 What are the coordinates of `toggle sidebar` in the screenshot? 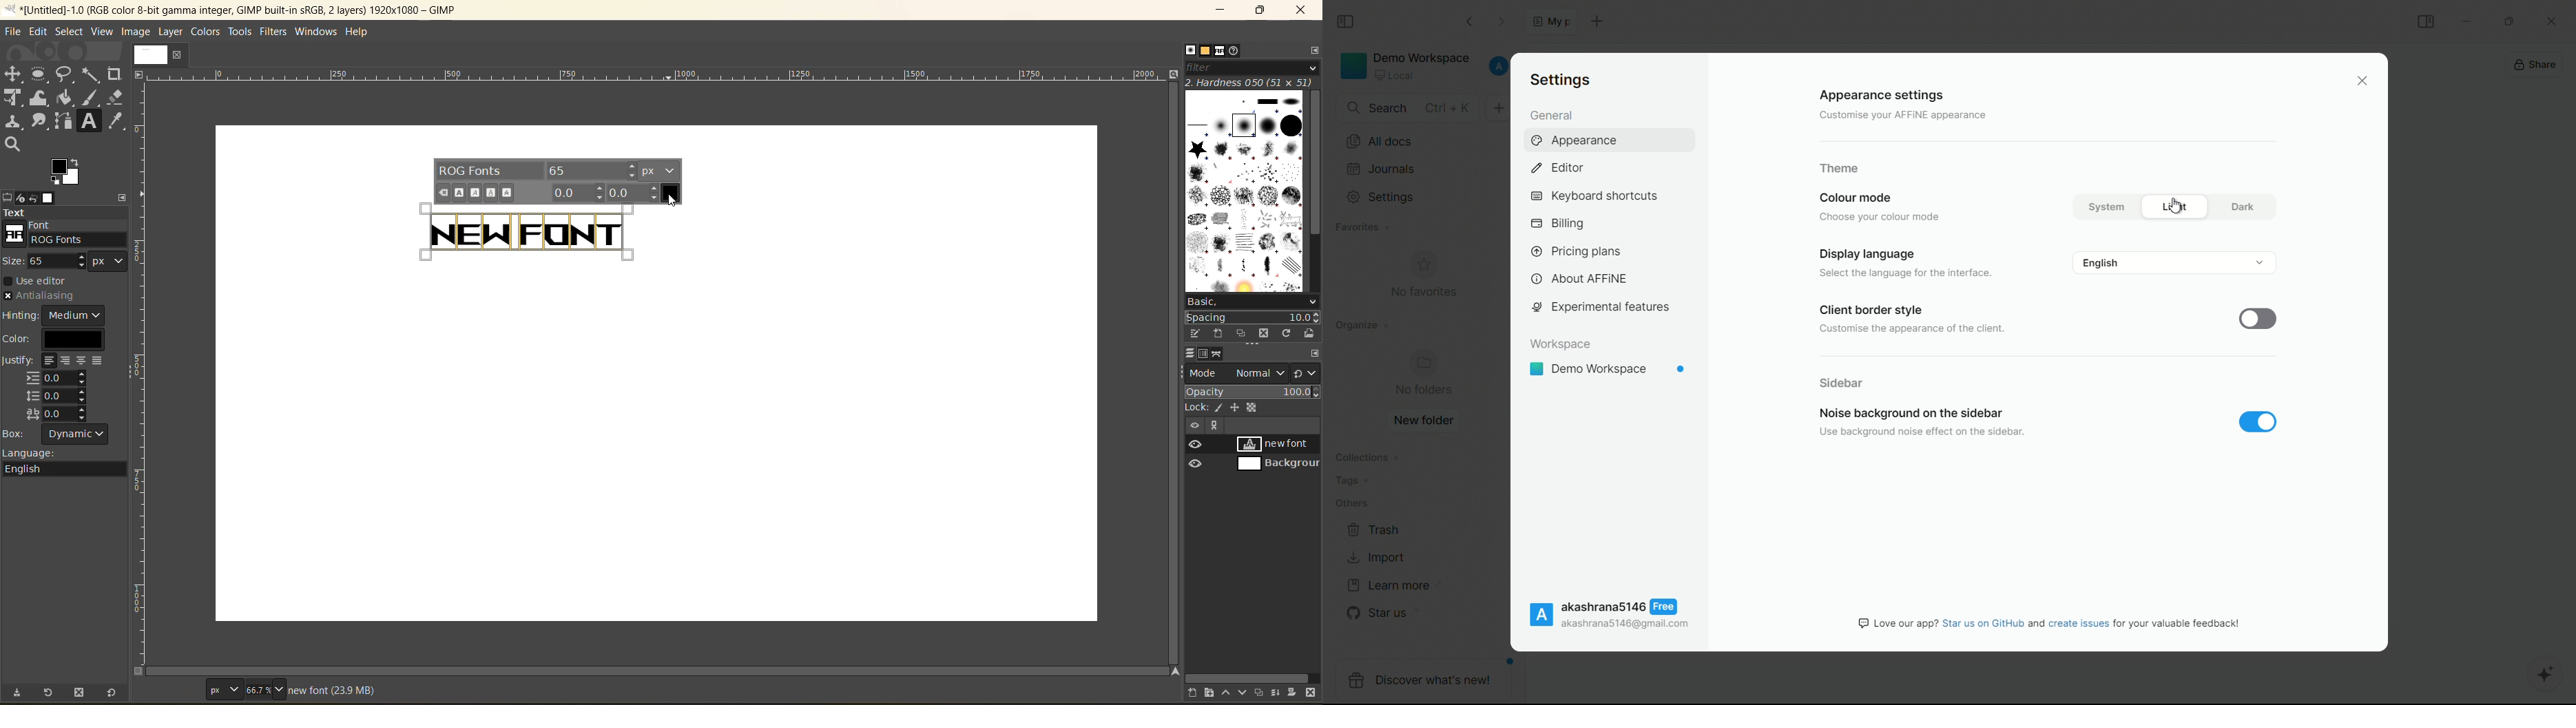 It's located at (1347, 22).